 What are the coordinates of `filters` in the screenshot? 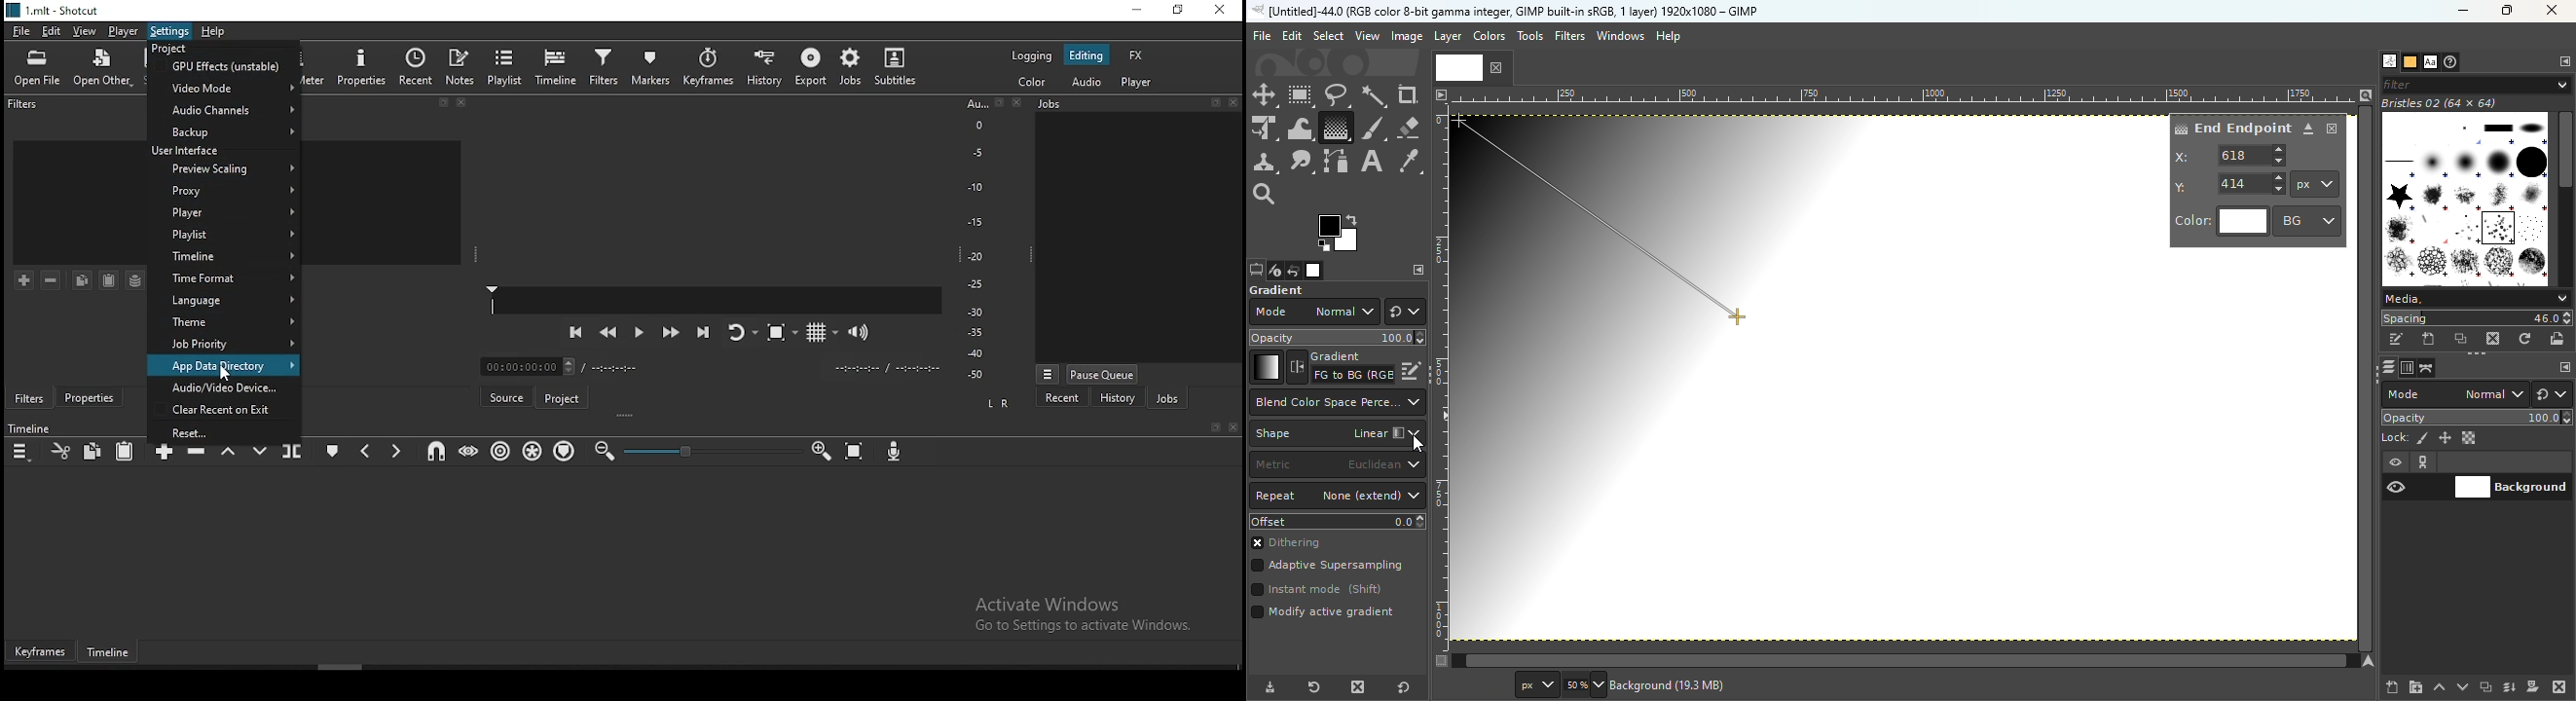 It's located at (24, 107).